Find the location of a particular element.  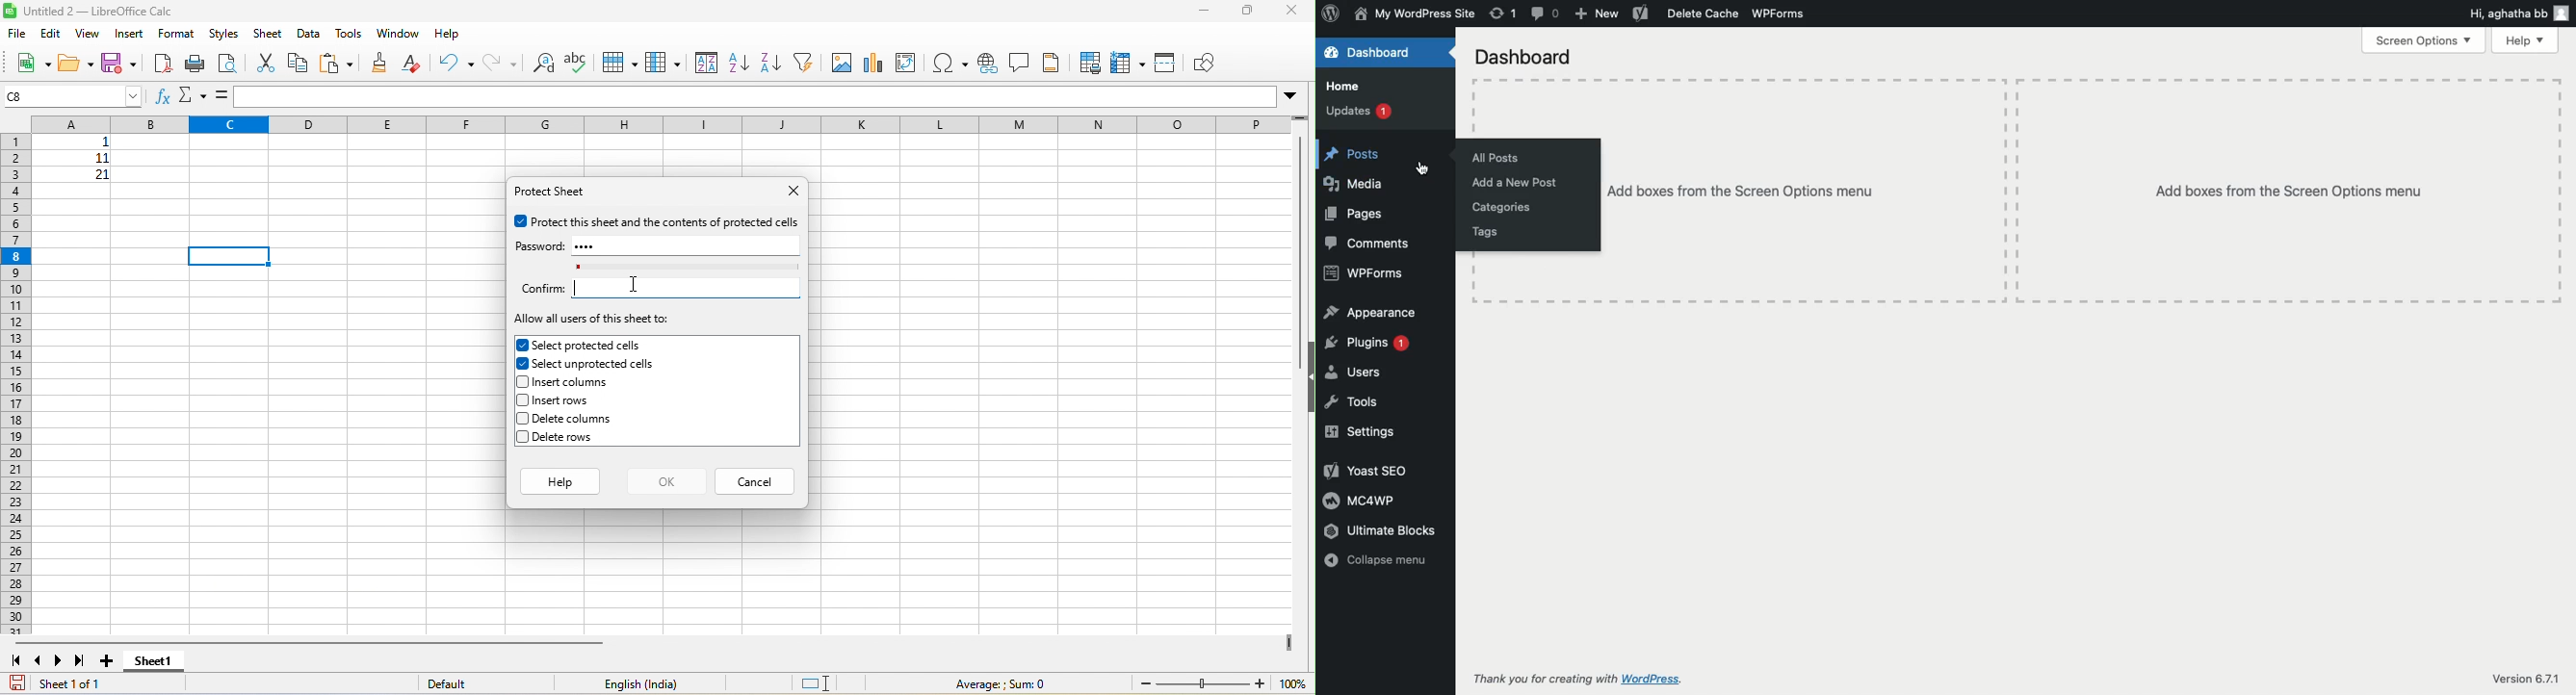

sort descending is located at coordinates (769, 62).